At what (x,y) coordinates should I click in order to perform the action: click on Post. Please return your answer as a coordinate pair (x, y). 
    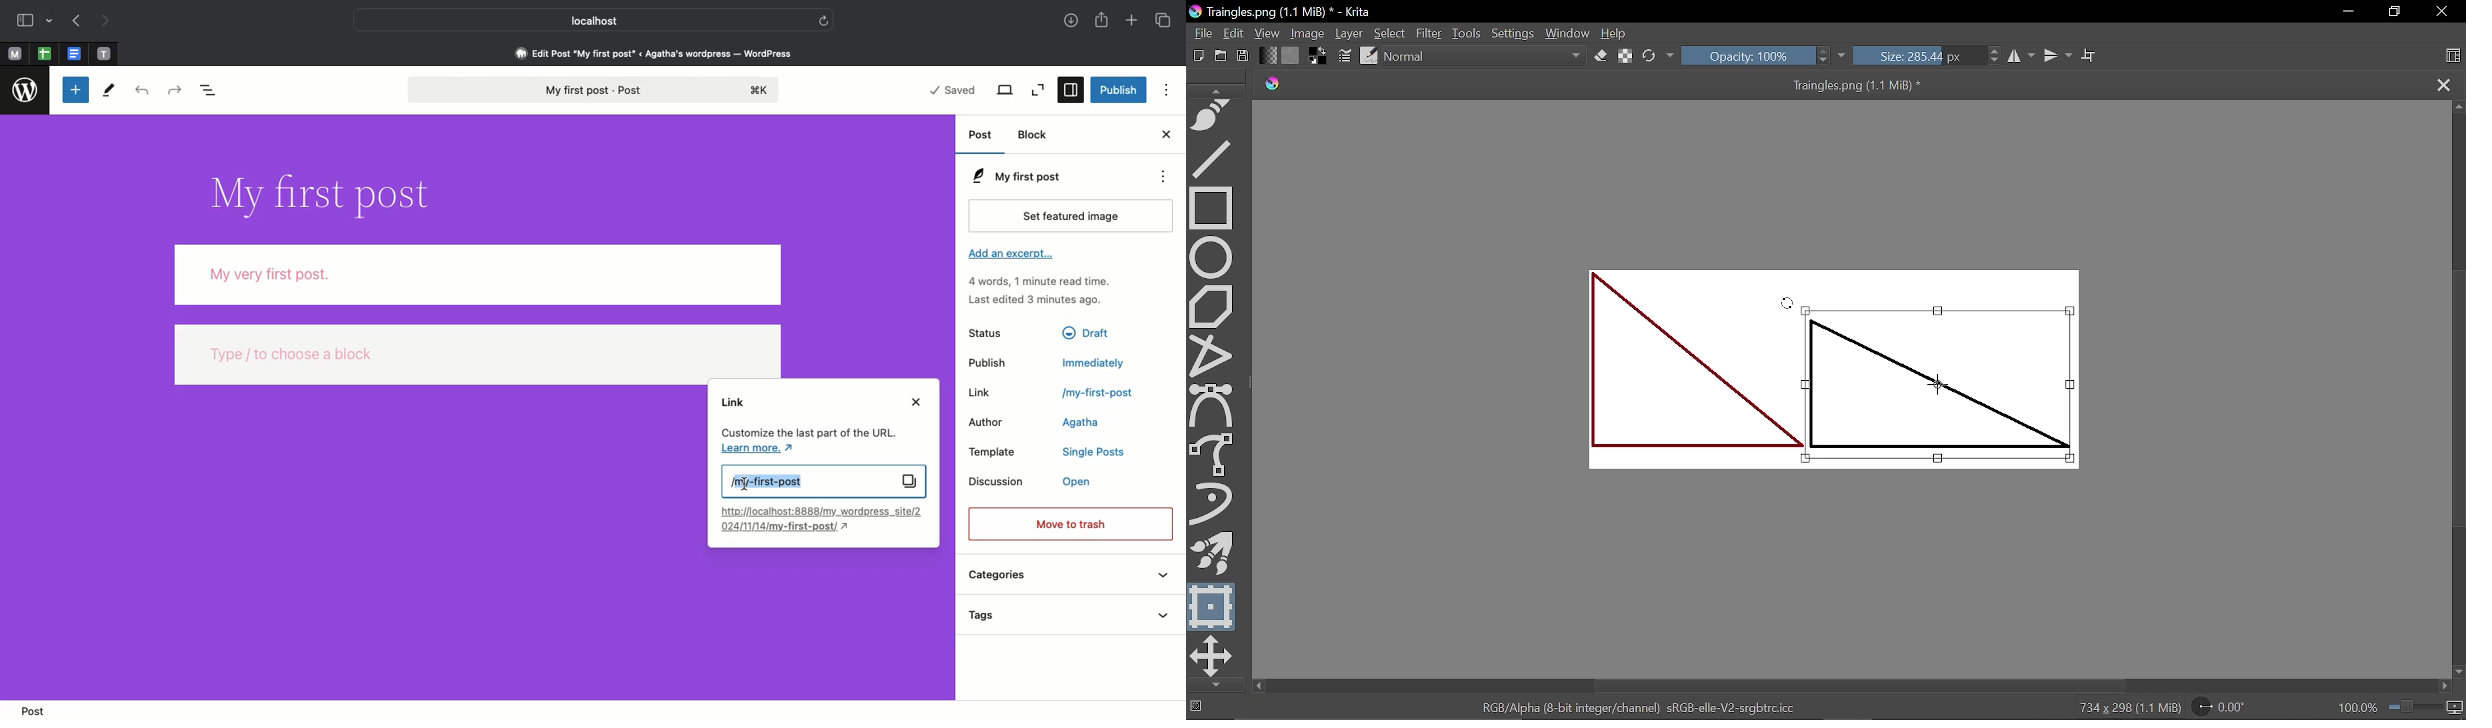
    Looking at the image, I should click on (39, 710).